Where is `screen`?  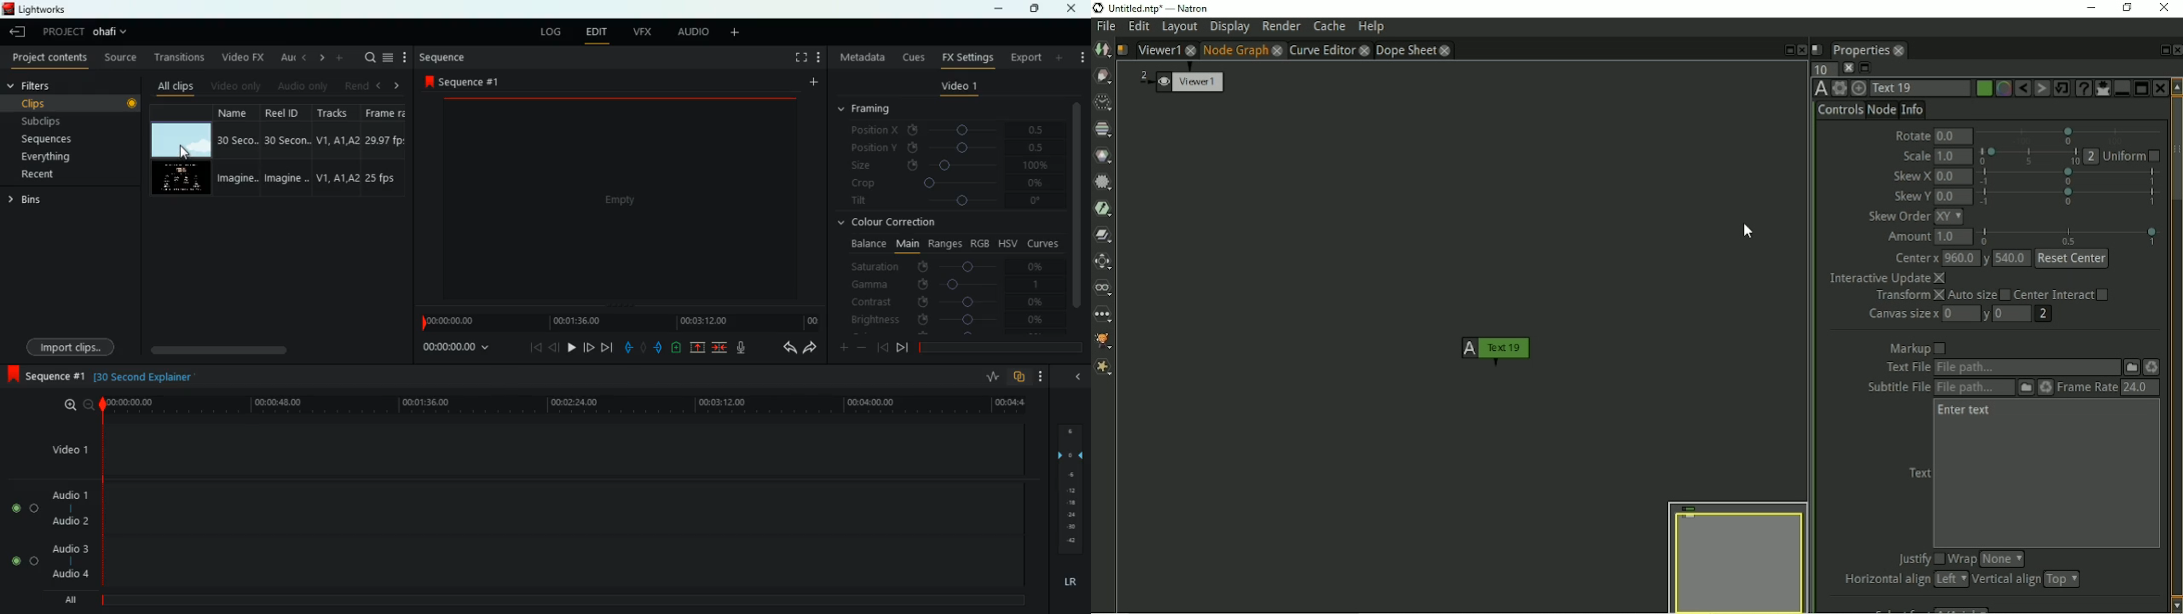 screen is located at coordinates (797, 57).